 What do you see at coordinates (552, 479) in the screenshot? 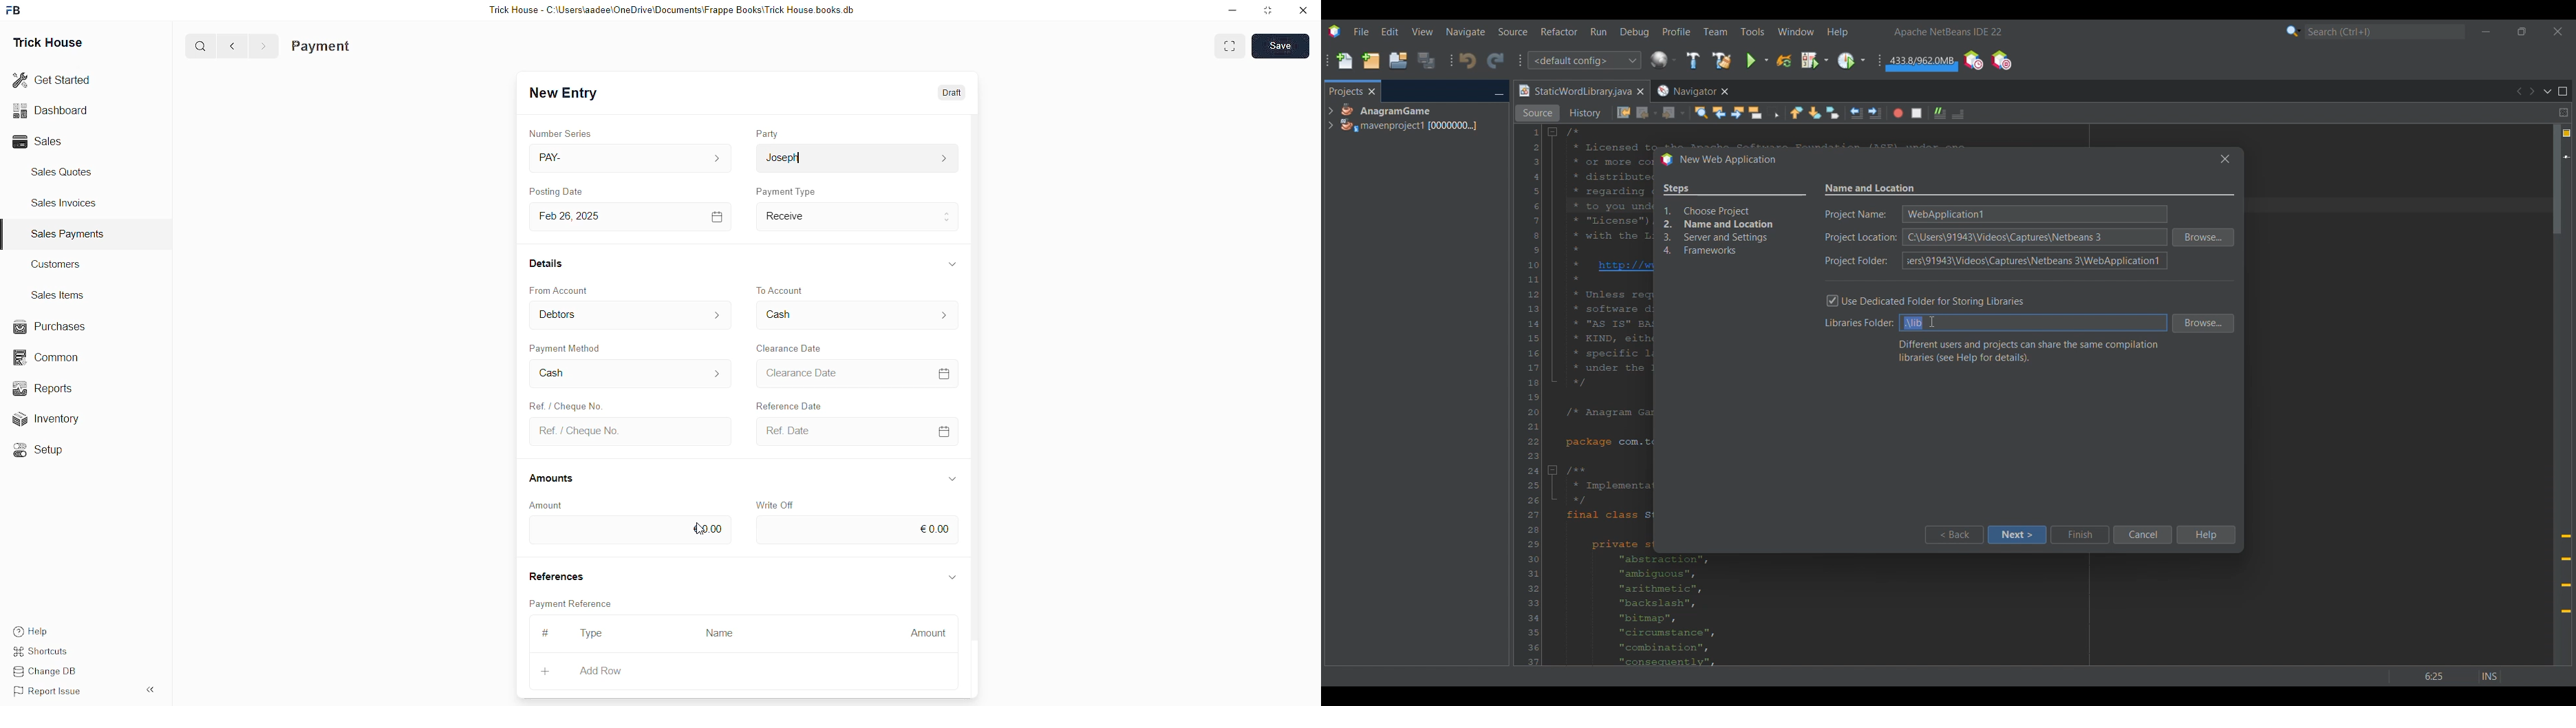
I see `Amounts` at bounding box center [552, 479].